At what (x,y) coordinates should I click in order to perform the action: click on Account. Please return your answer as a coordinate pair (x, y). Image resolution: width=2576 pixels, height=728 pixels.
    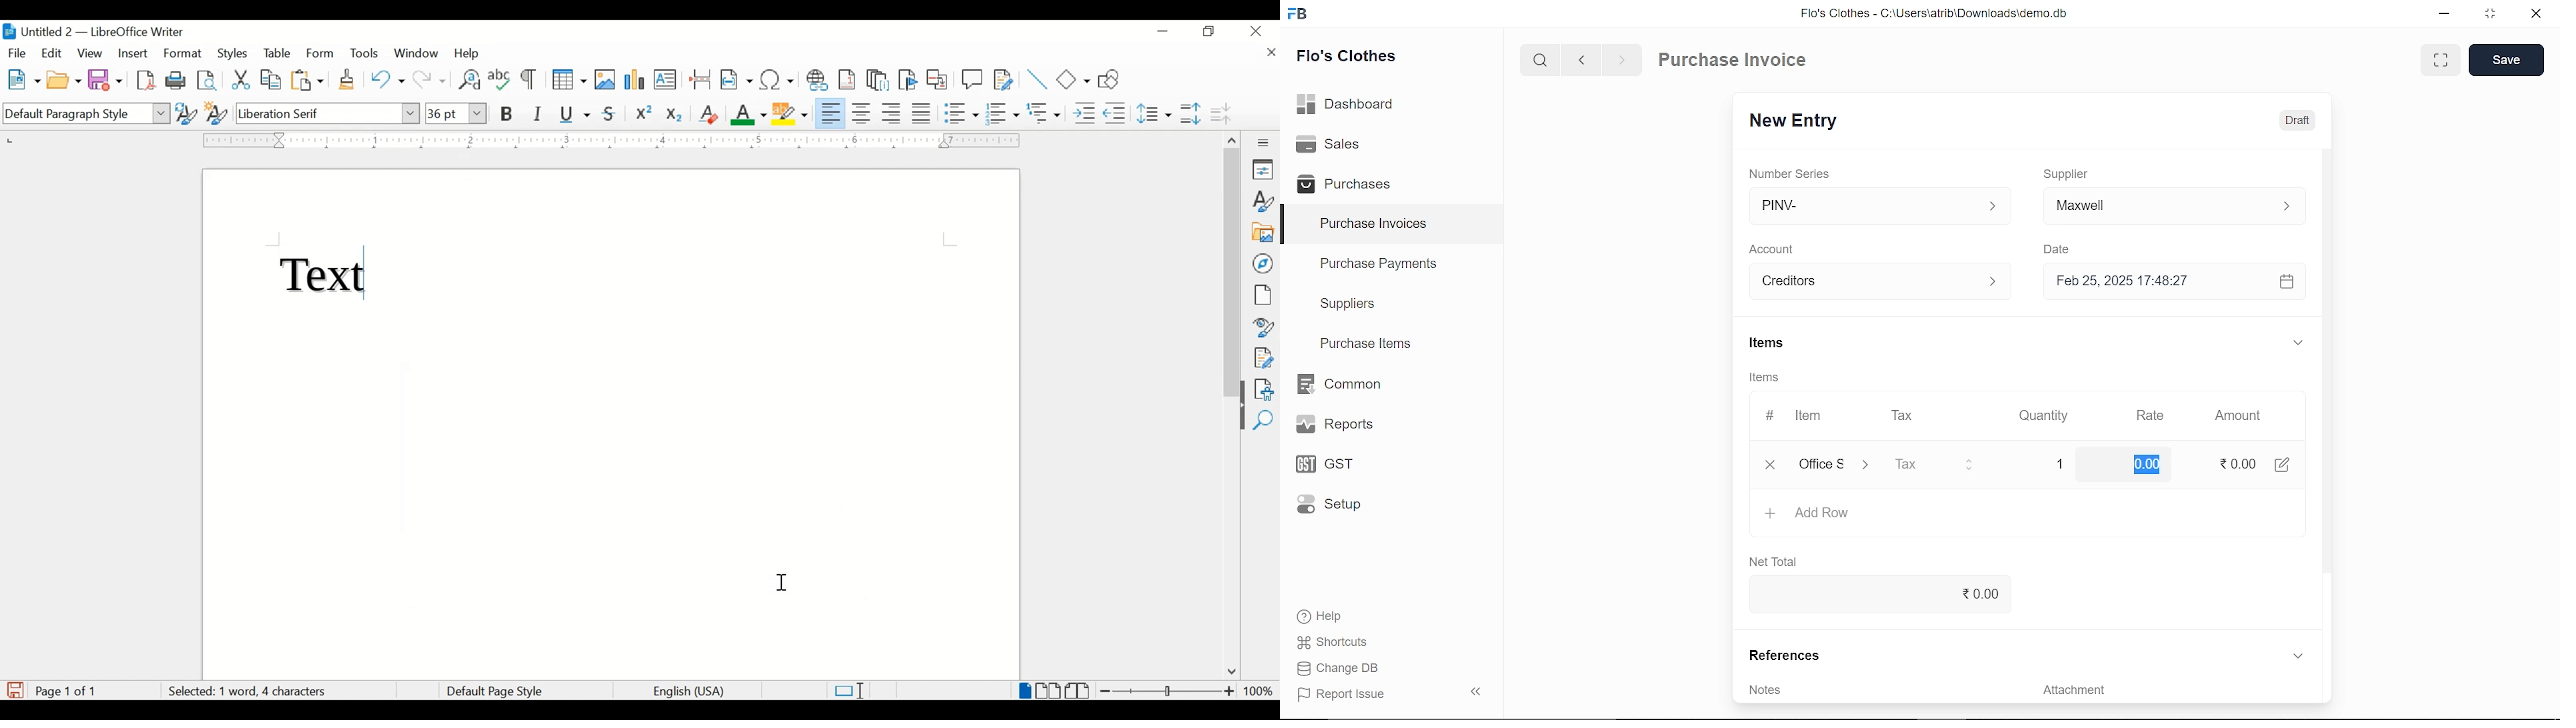
    Looking at the image, I should click on (1778, 247).